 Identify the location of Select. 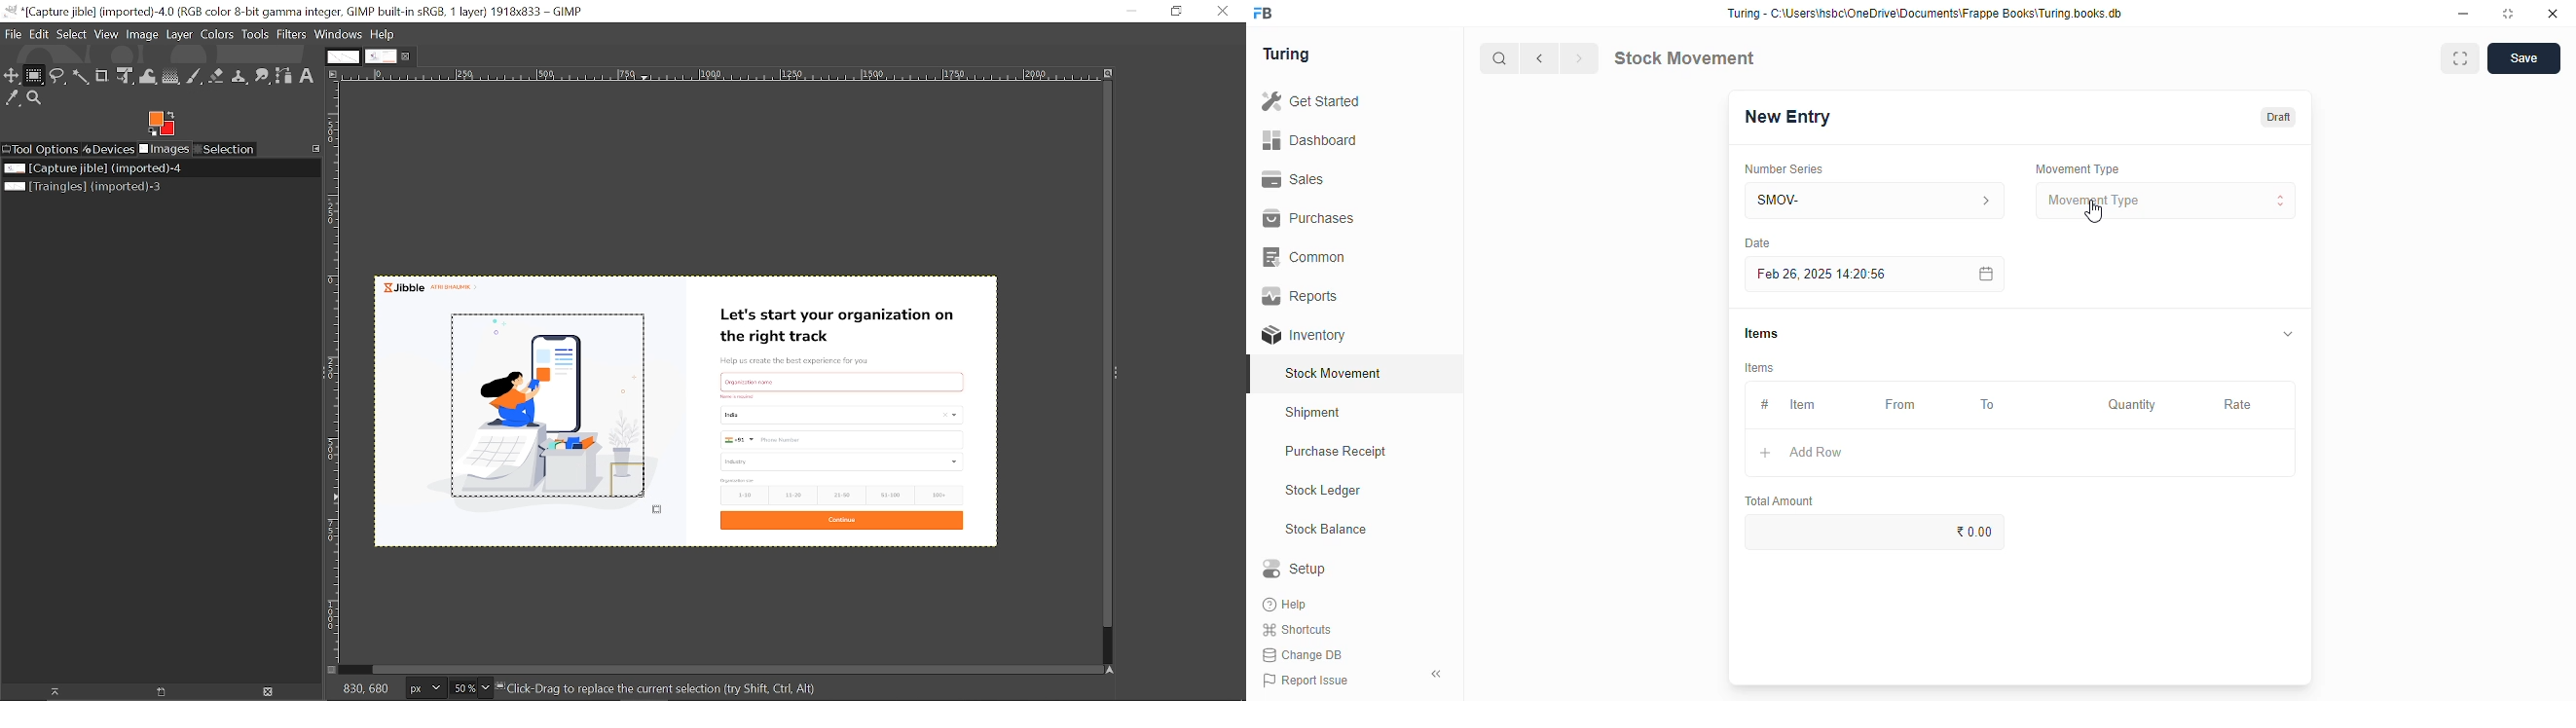
(72, 34).